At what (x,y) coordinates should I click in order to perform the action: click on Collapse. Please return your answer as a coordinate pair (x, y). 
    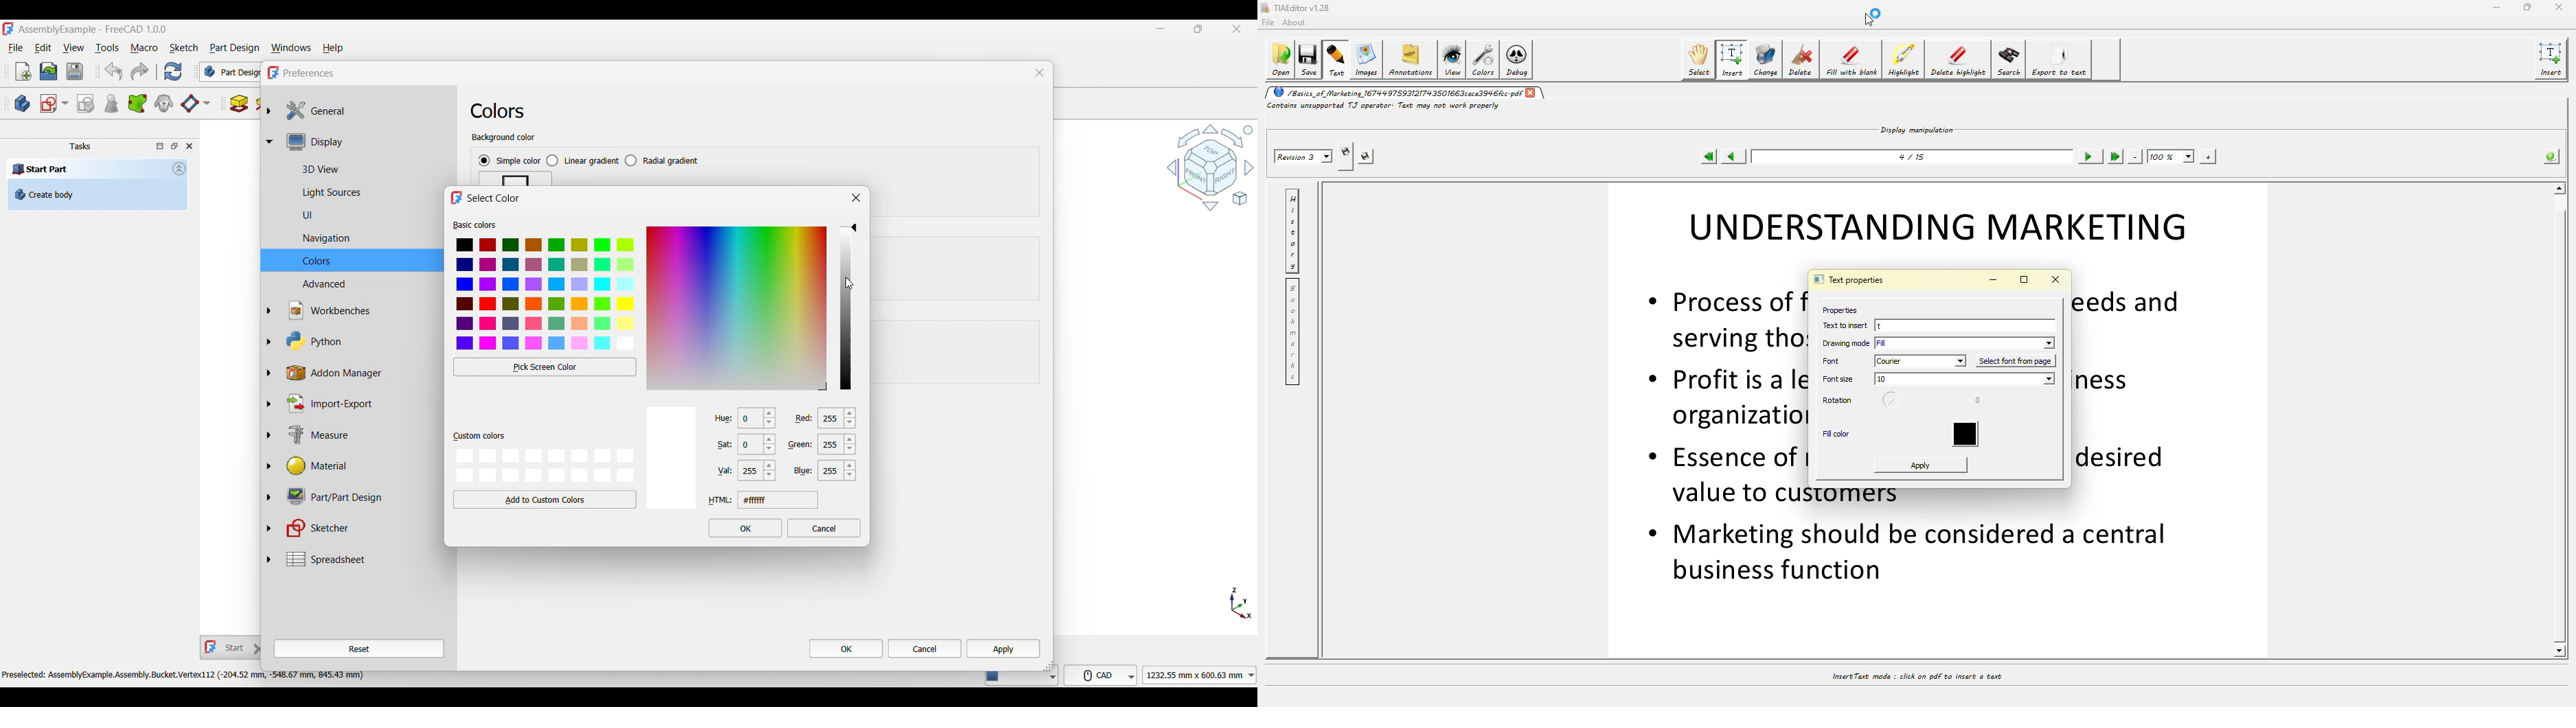
    Looking at the image, I should click on (179, 168).